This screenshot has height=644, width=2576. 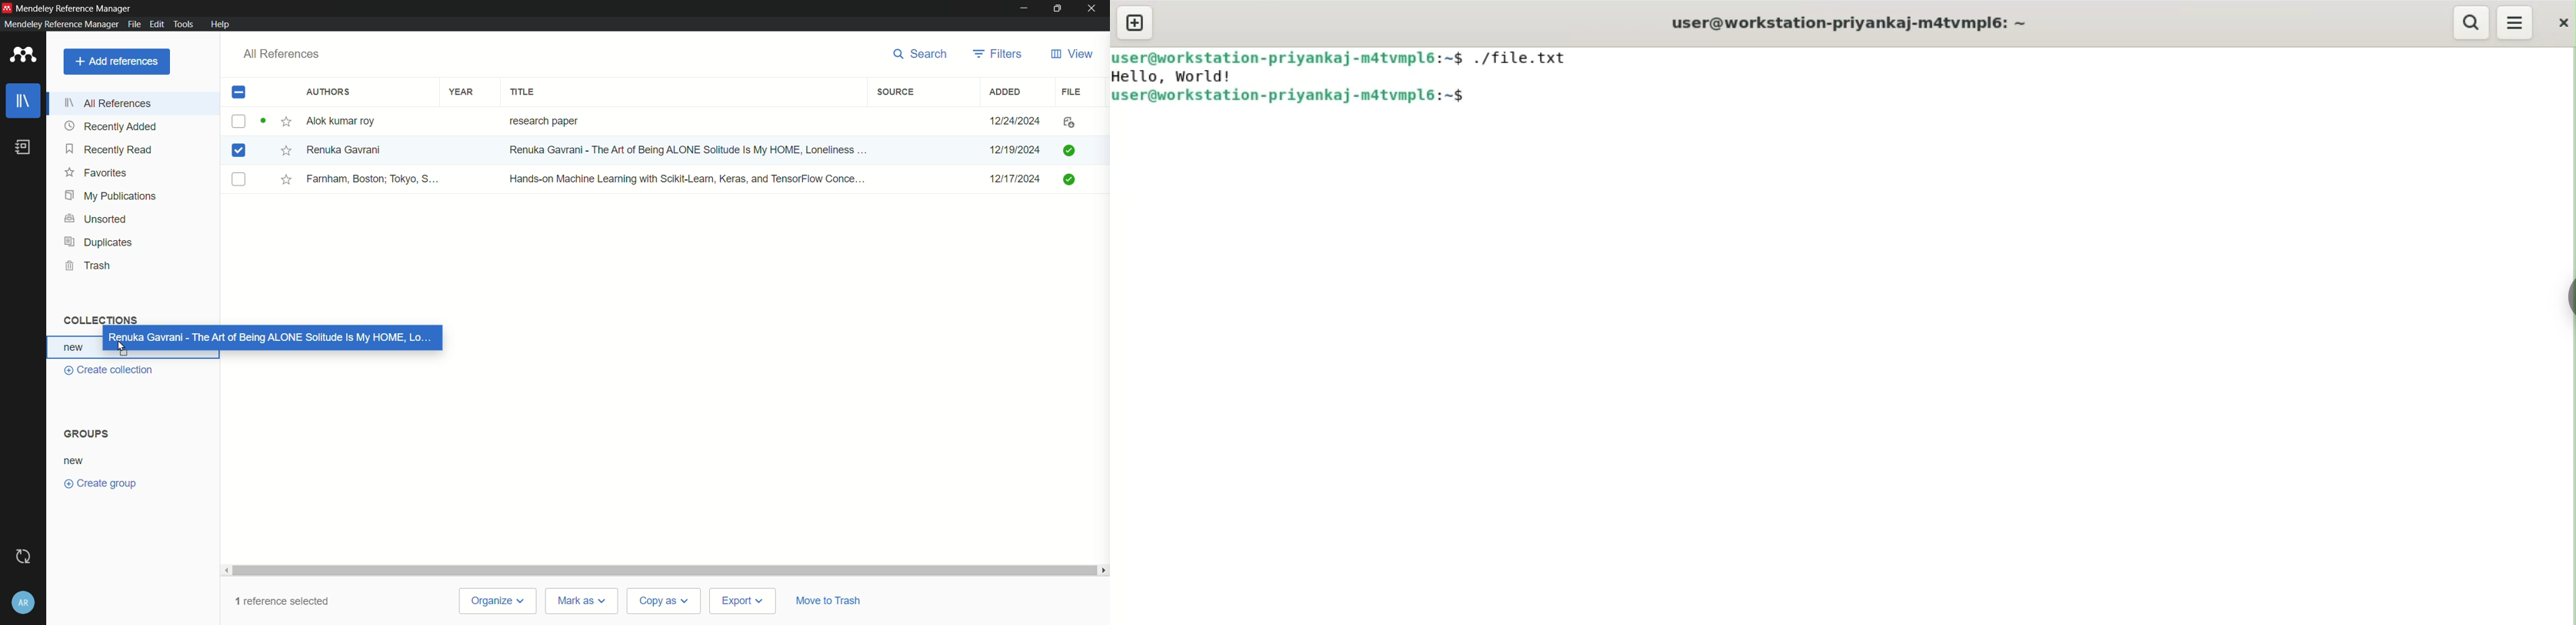 I want to click on File added, so click(x=1072, y=150).